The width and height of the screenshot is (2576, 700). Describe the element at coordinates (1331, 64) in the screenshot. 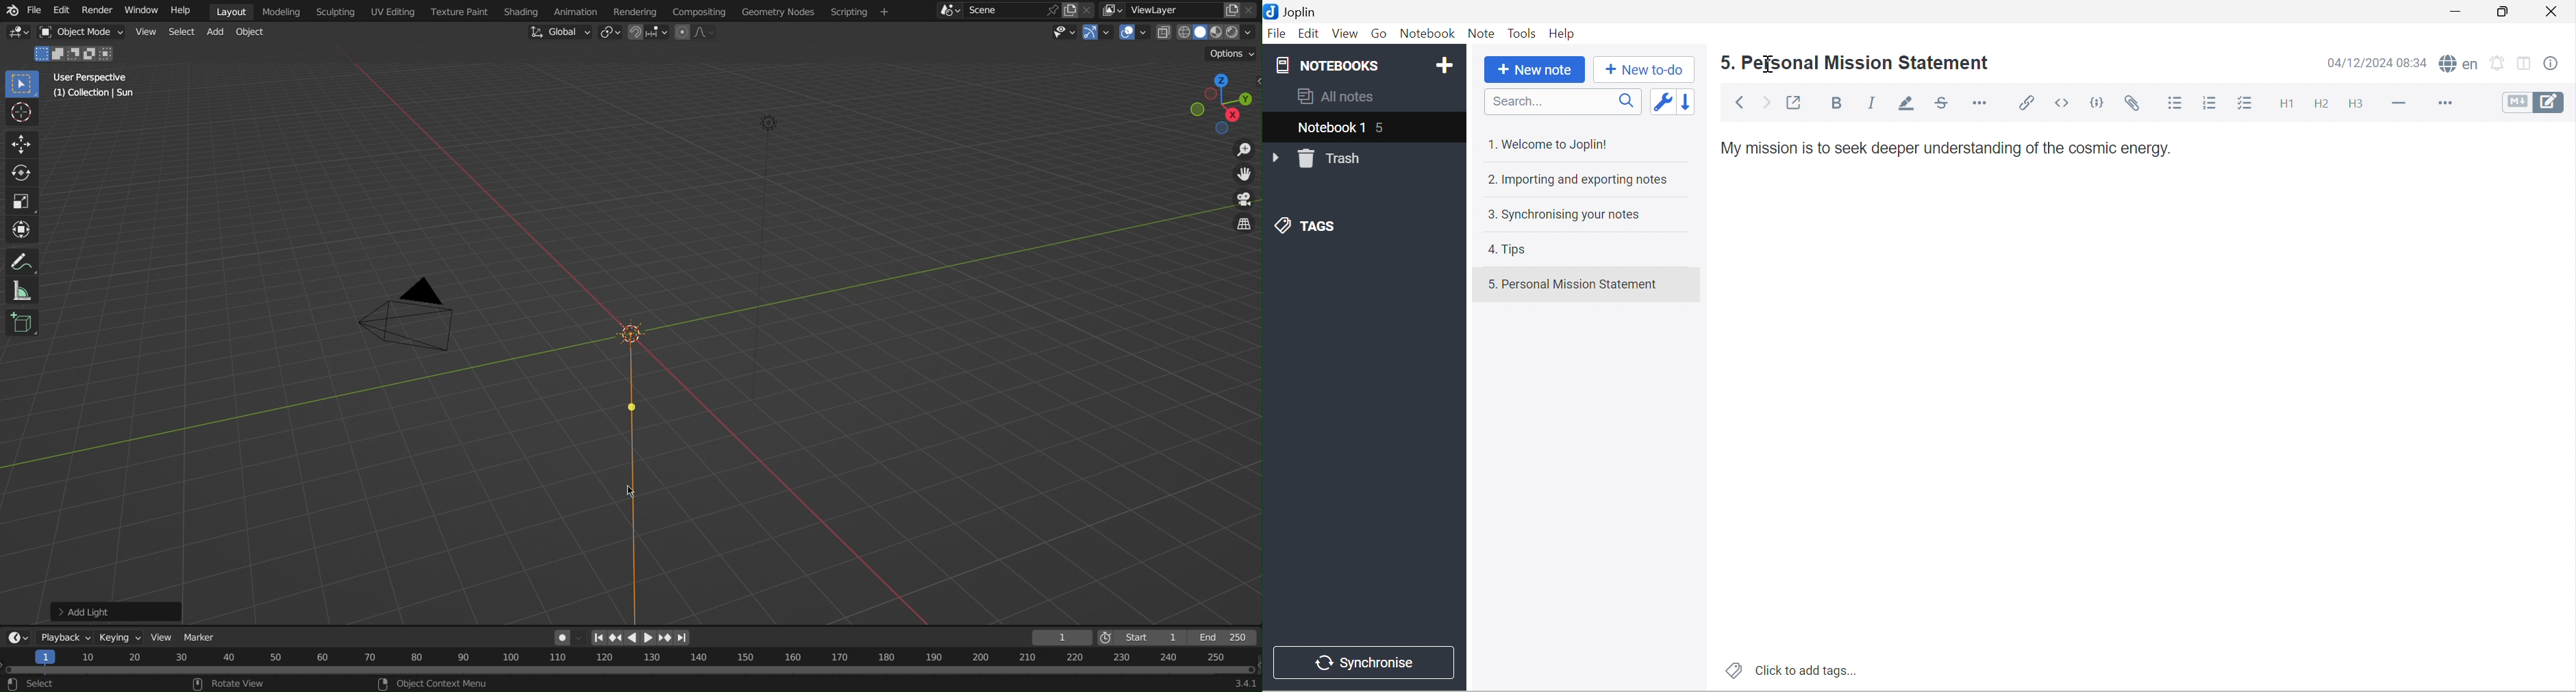

I see `NOTEBOOKS` at that location.